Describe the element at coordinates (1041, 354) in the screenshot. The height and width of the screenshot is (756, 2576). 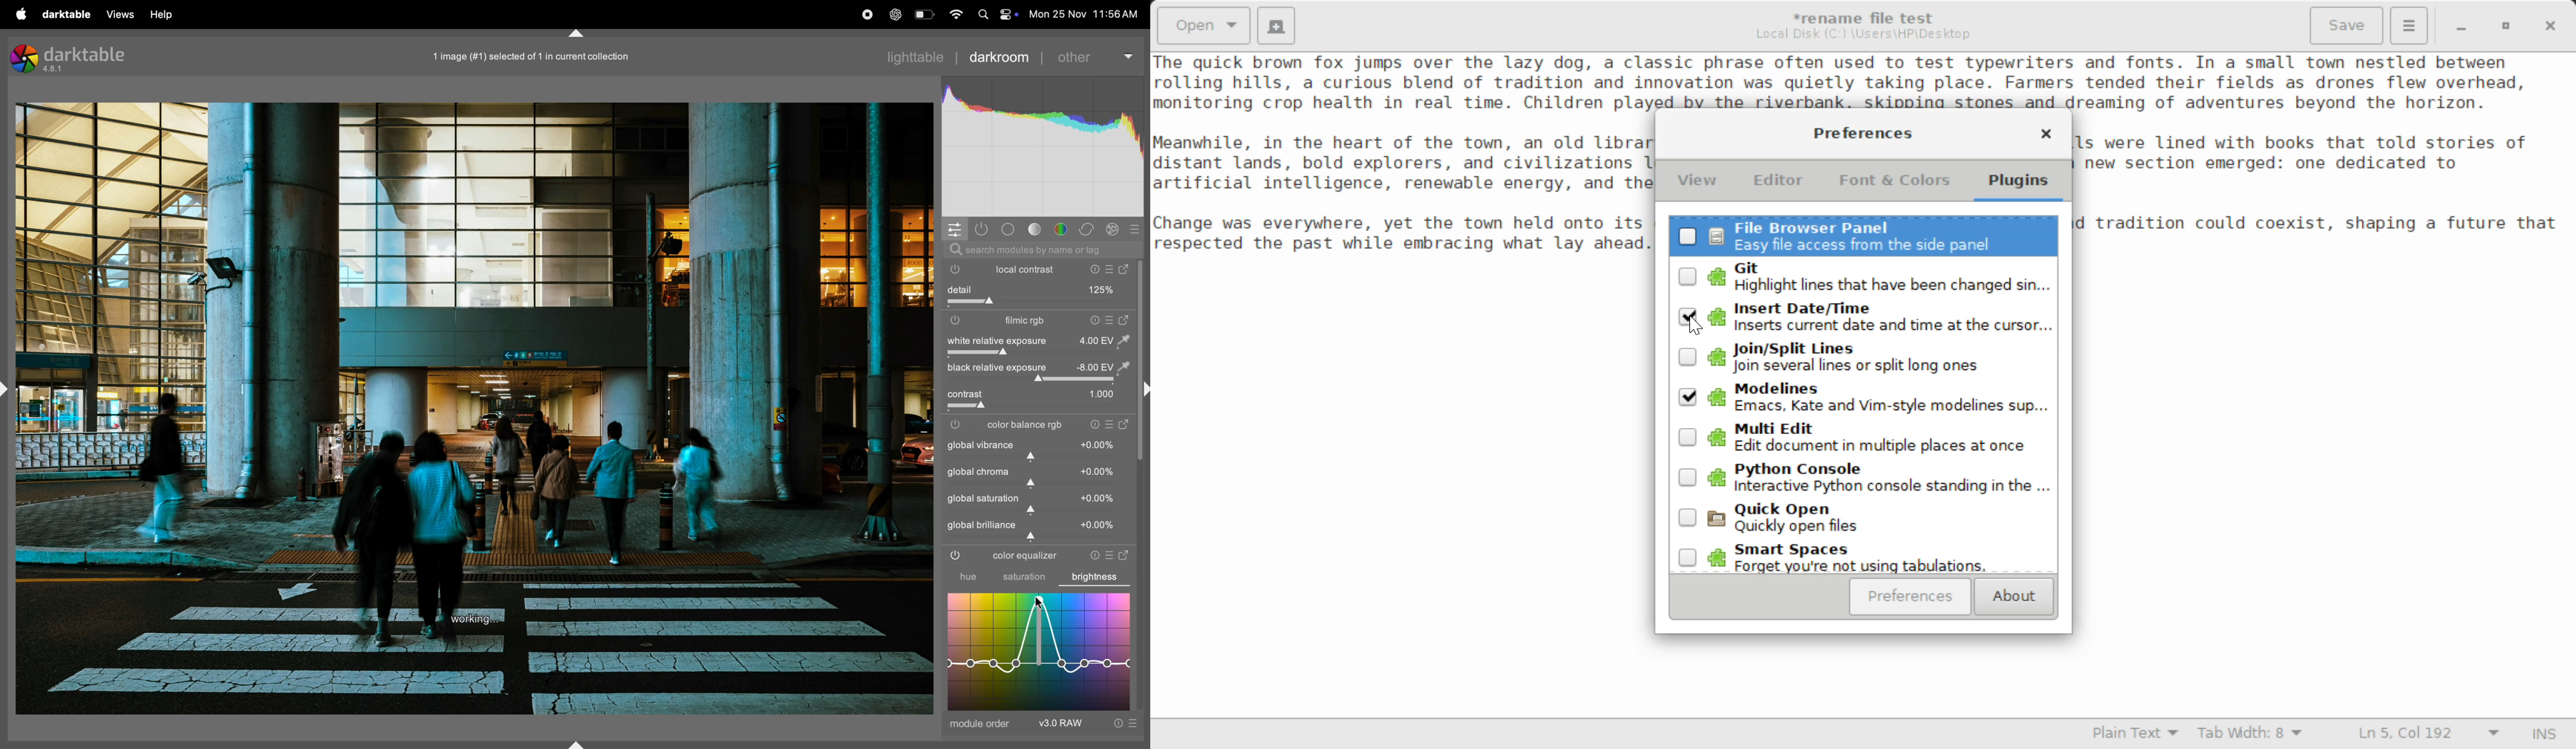
I see `slider` at that location.